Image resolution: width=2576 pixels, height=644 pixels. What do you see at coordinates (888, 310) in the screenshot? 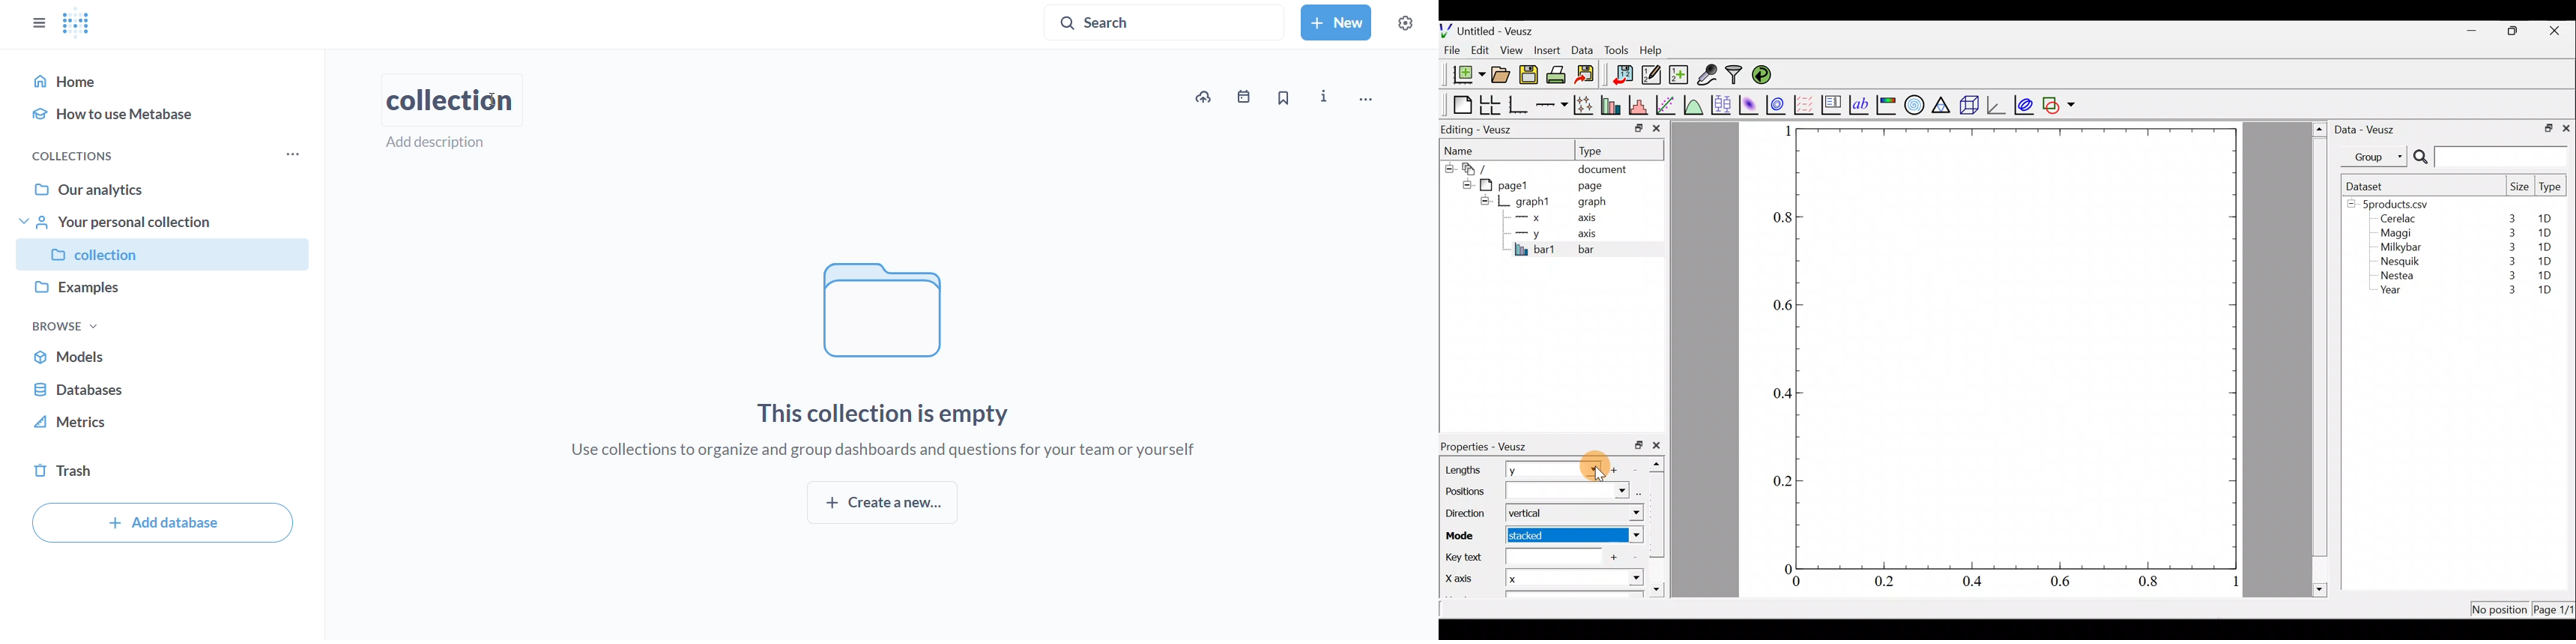
I see `file logo` at bounding box center [888, 310].